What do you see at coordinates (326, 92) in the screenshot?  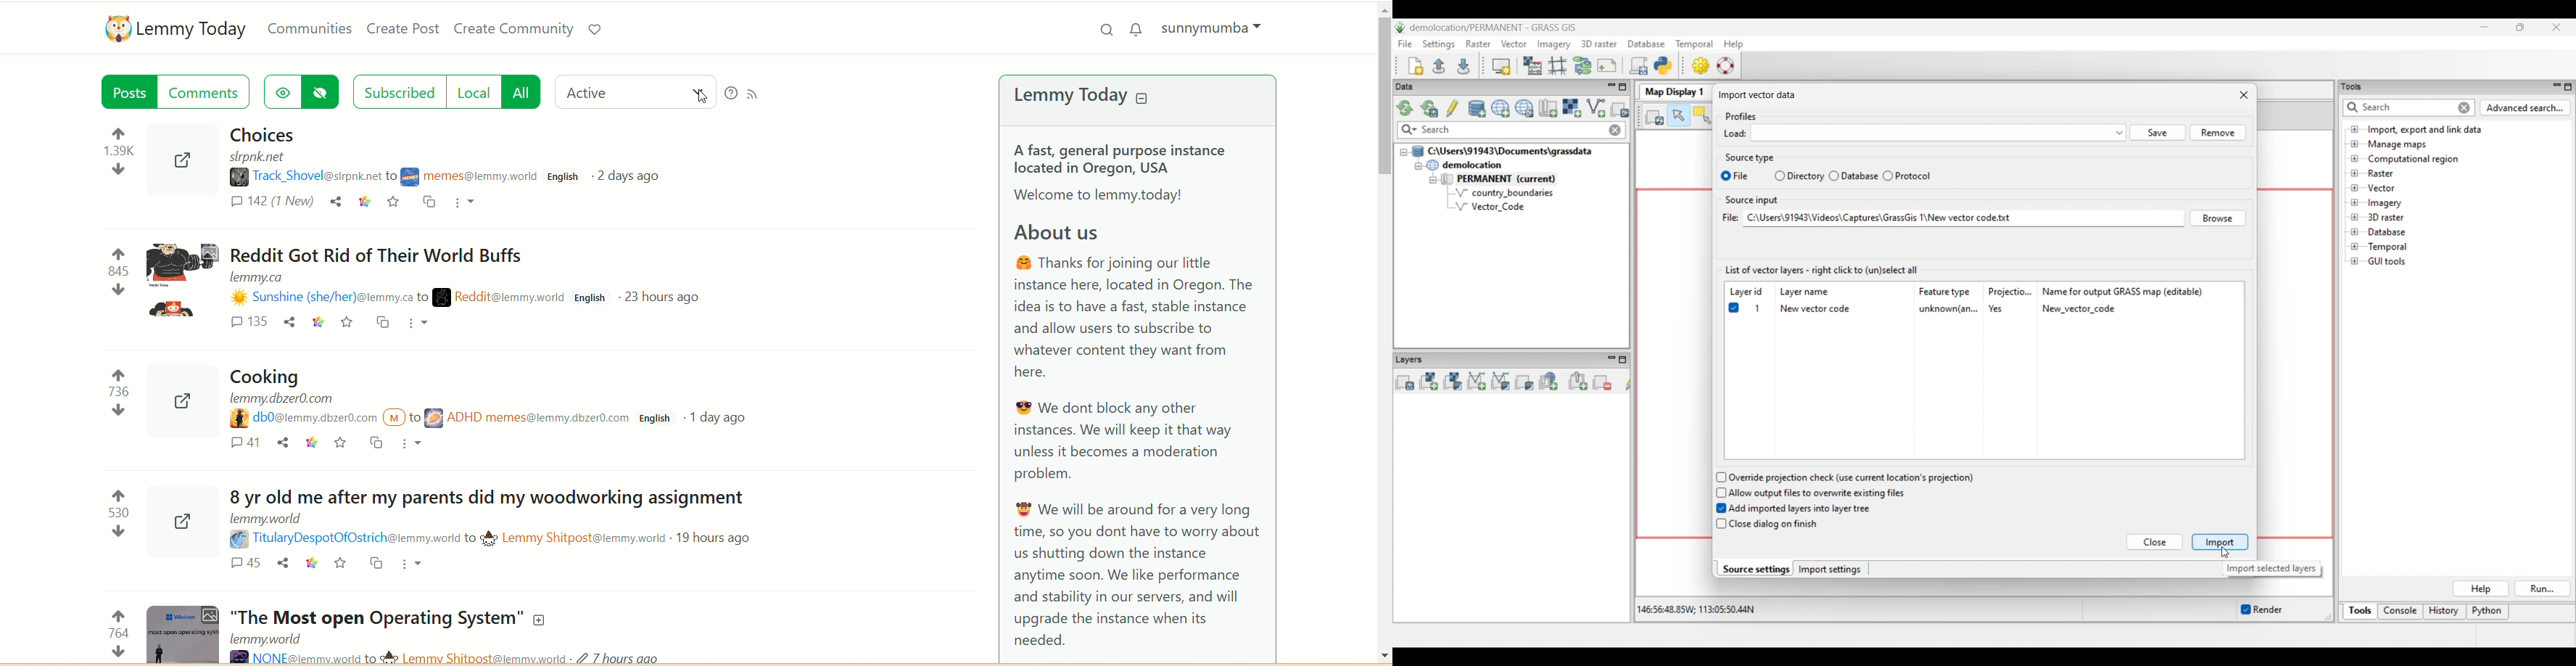 I see `hide posts` at bounding box center [326, 92].